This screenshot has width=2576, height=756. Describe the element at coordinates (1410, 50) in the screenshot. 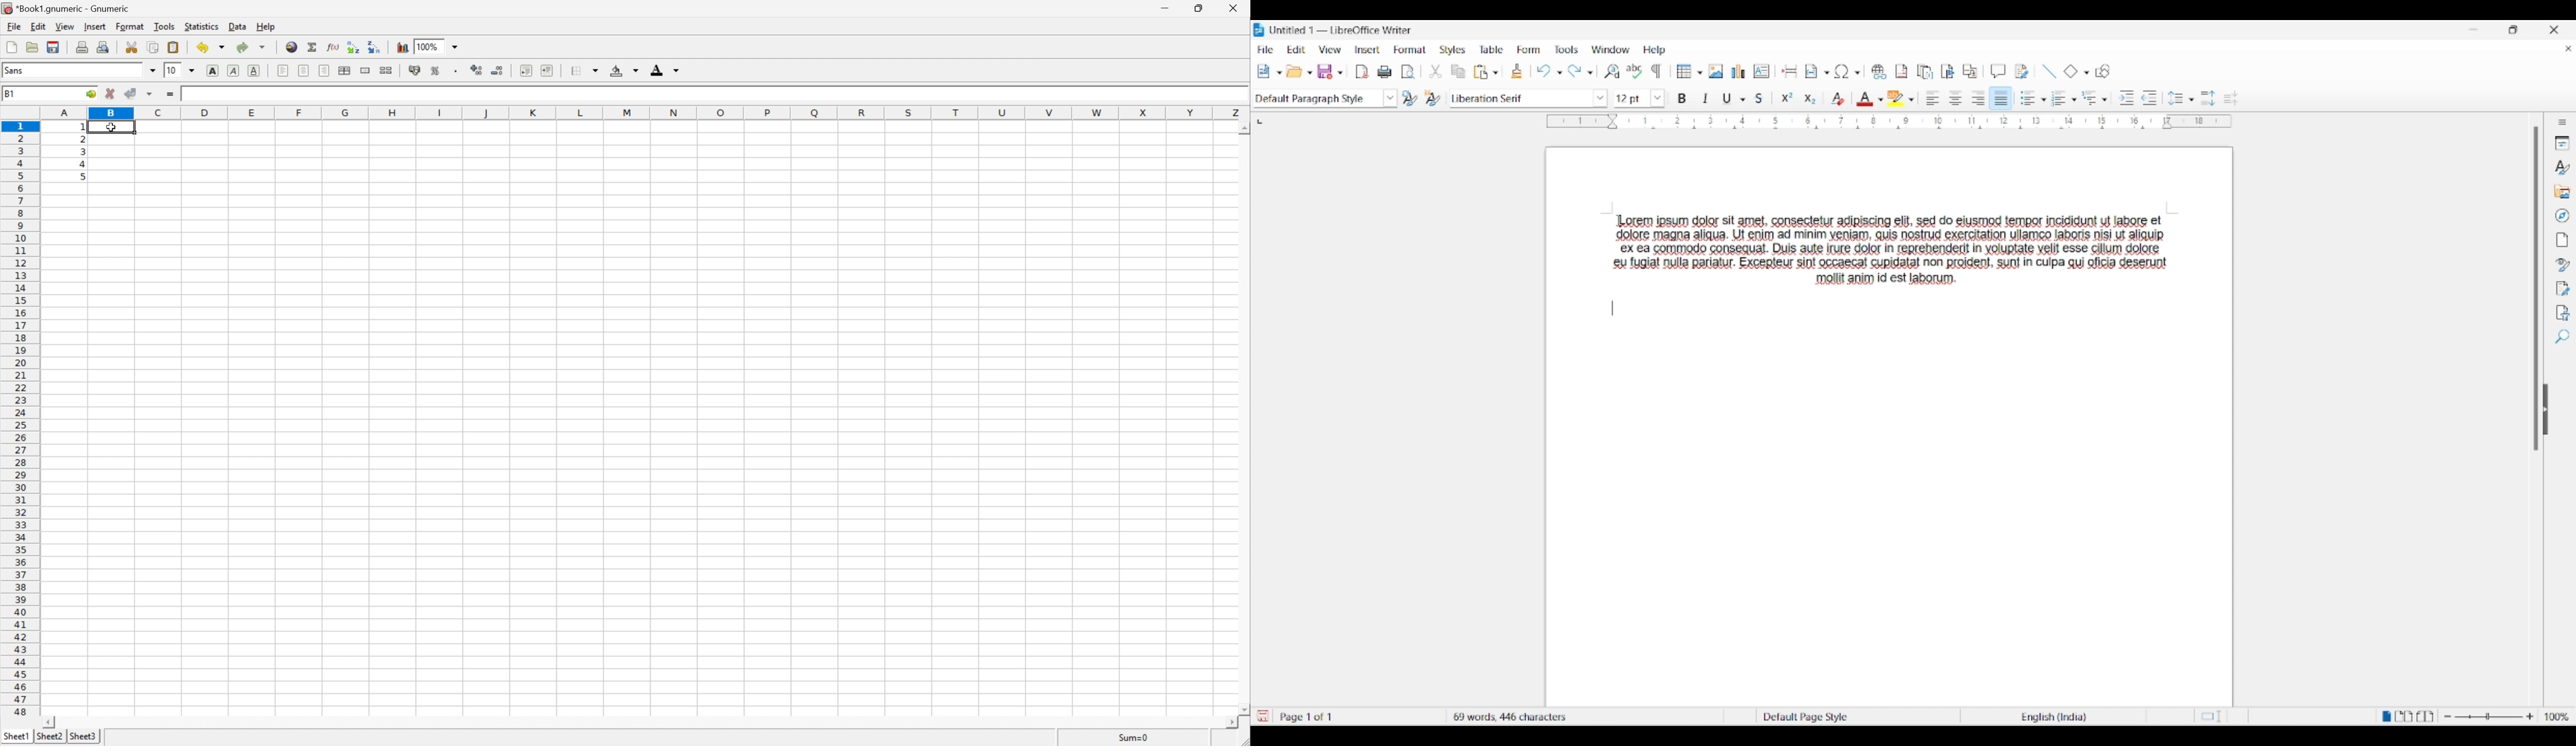

I see `Format` at that location.